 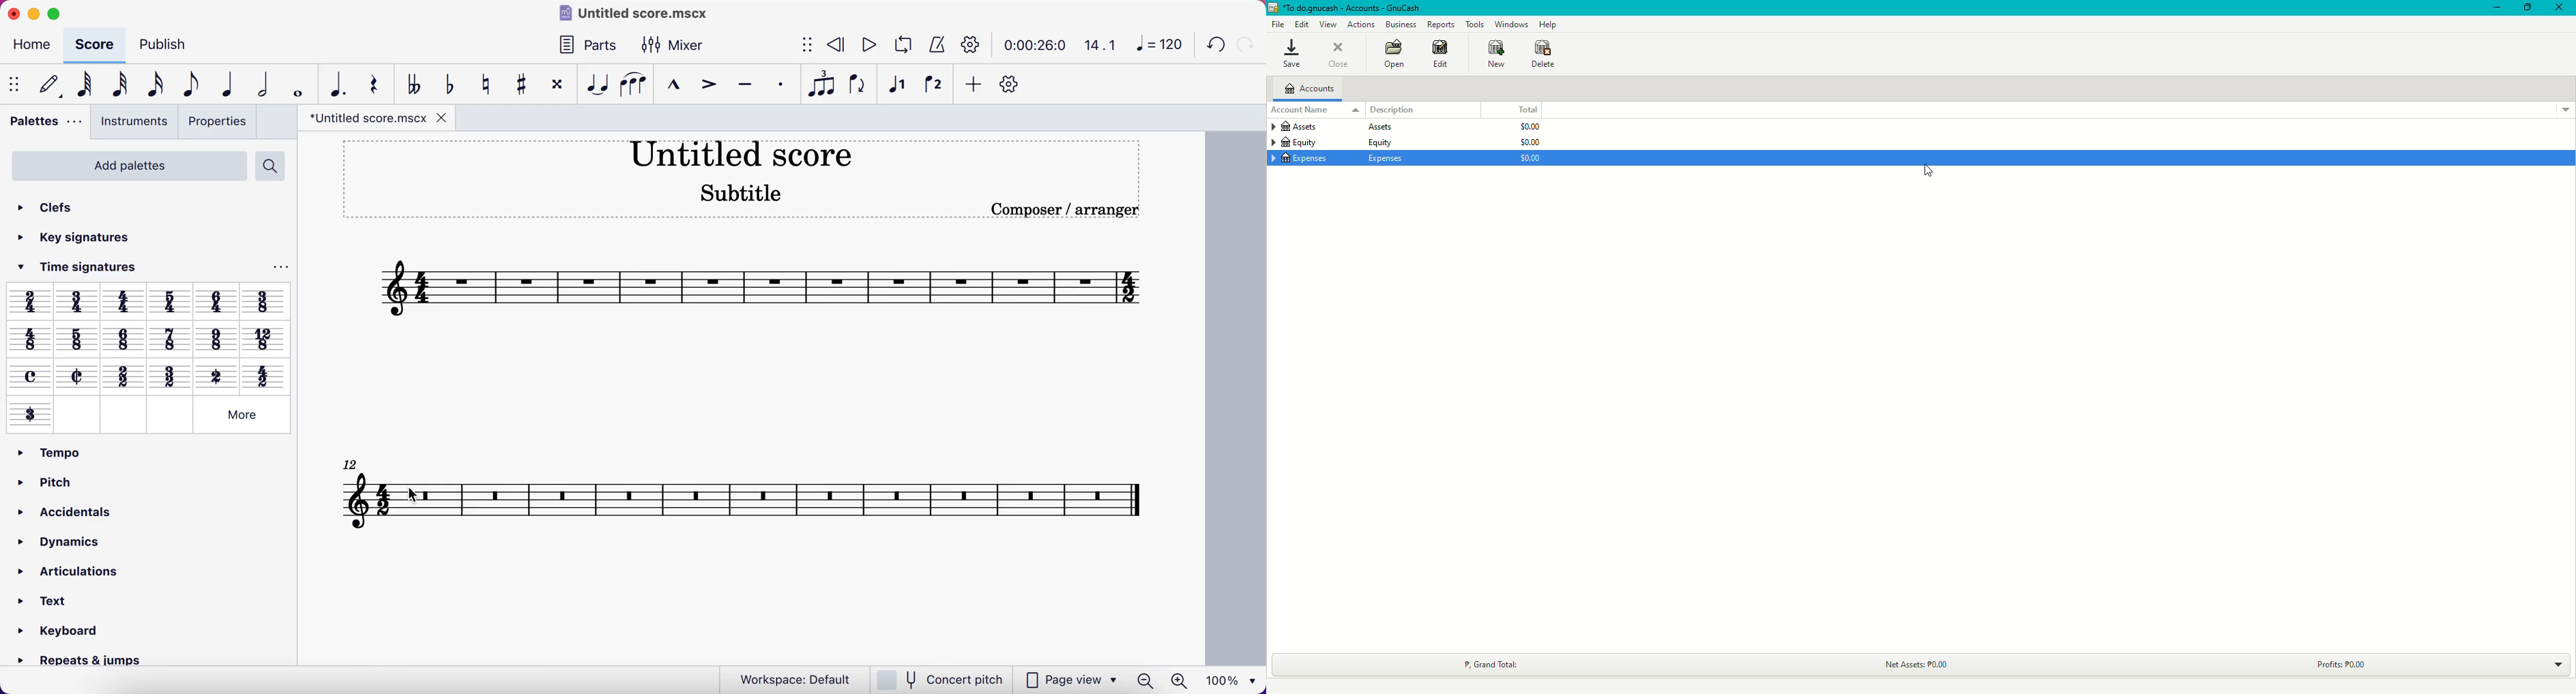 What do you see at coordinates (79, 376) in the screenshot?
I see `` at bounding box center [79, 376].